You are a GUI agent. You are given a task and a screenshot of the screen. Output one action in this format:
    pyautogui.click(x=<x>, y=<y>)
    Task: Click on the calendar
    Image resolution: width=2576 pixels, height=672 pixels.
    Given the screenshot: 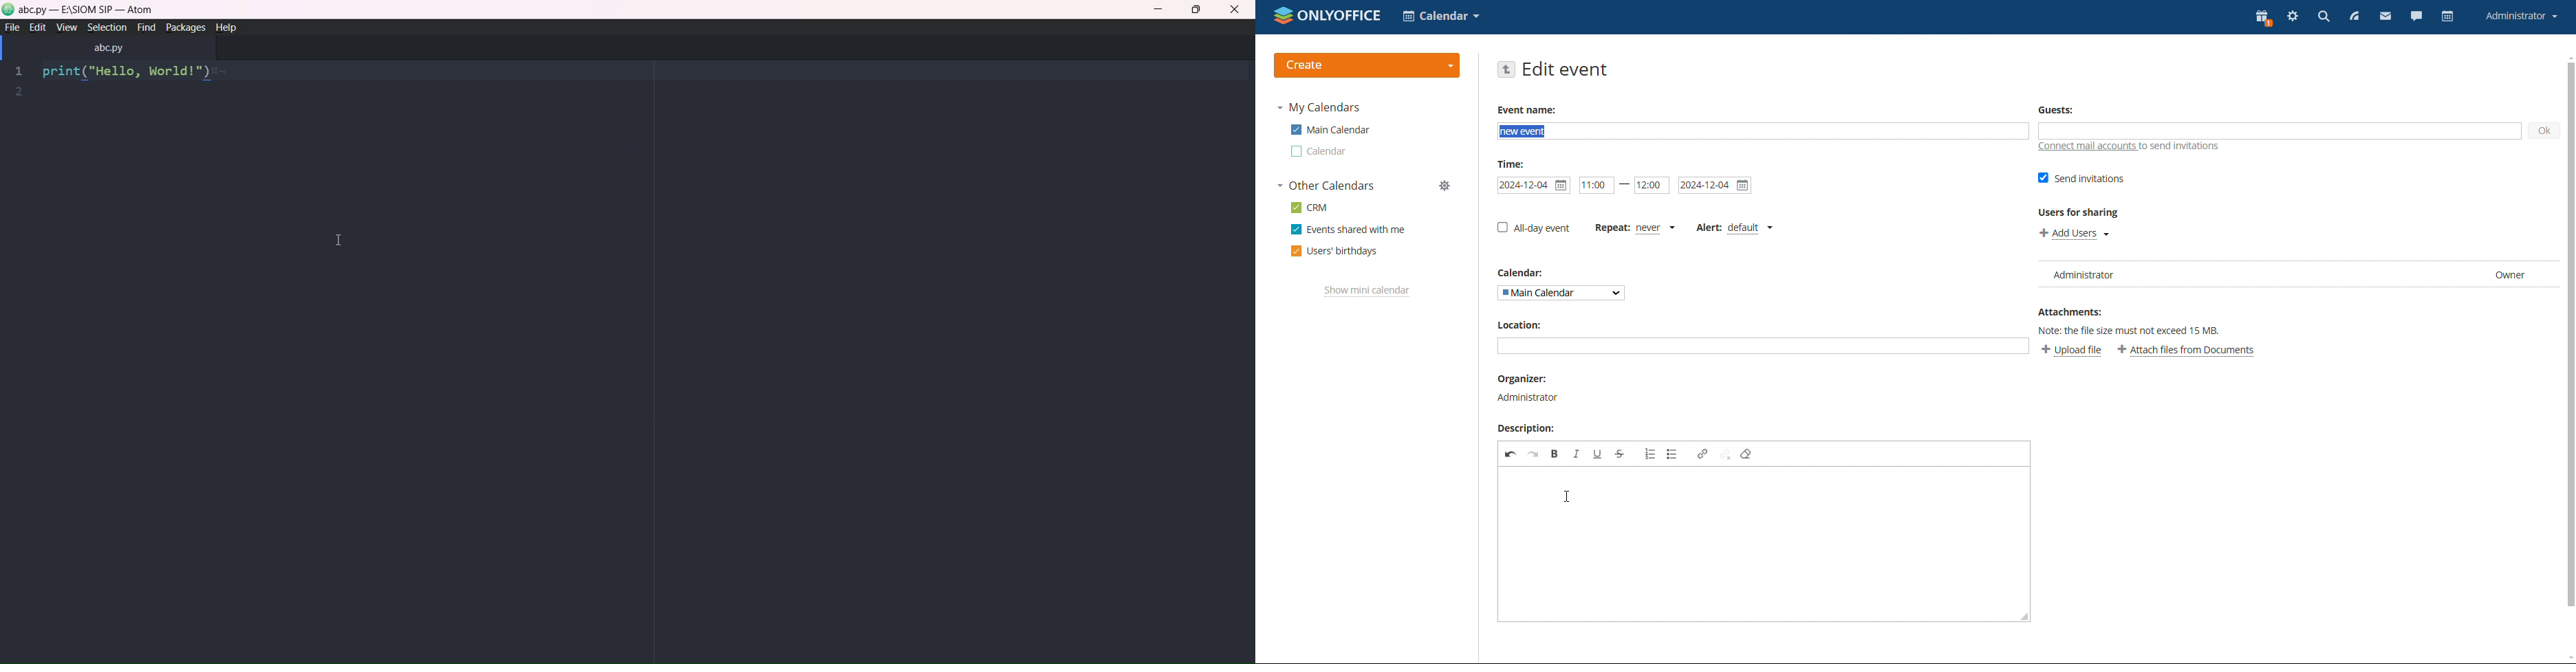 What is the action you would take?
    pyautogui.click(x=1318, y=152)
    